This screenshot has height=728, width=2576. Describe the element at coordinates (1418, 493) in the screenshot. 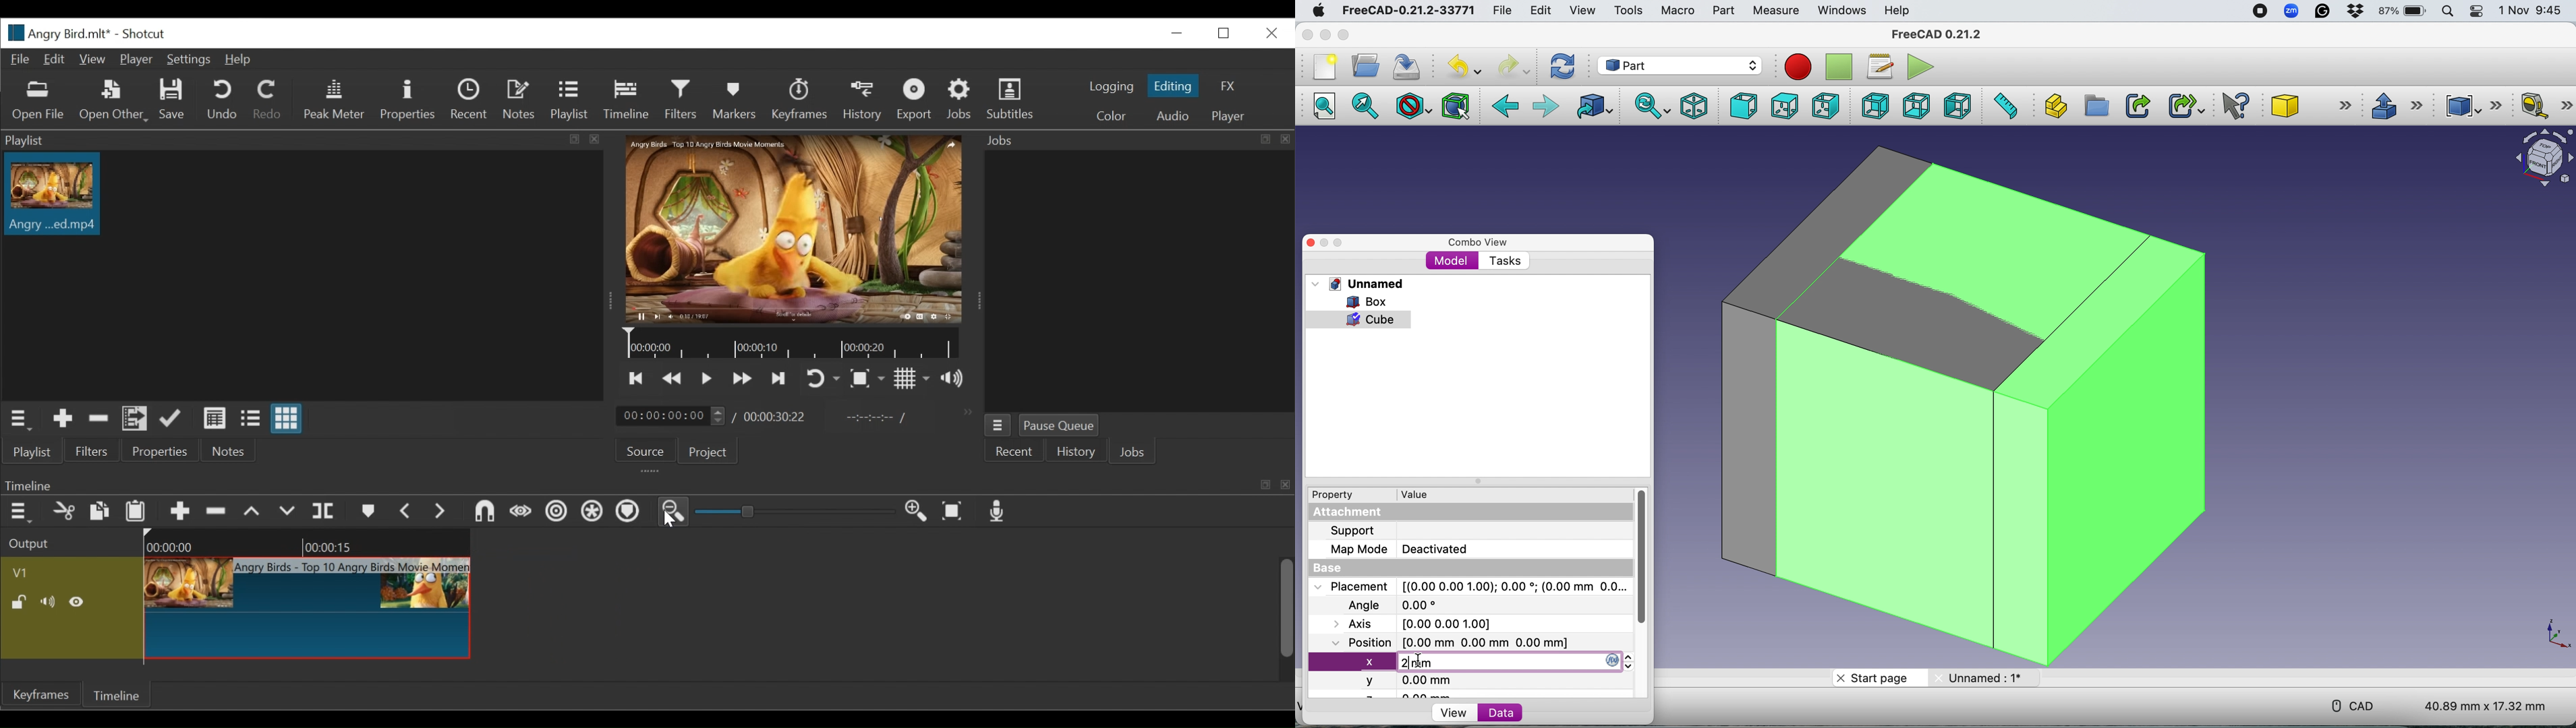

I see `Value` at that location.